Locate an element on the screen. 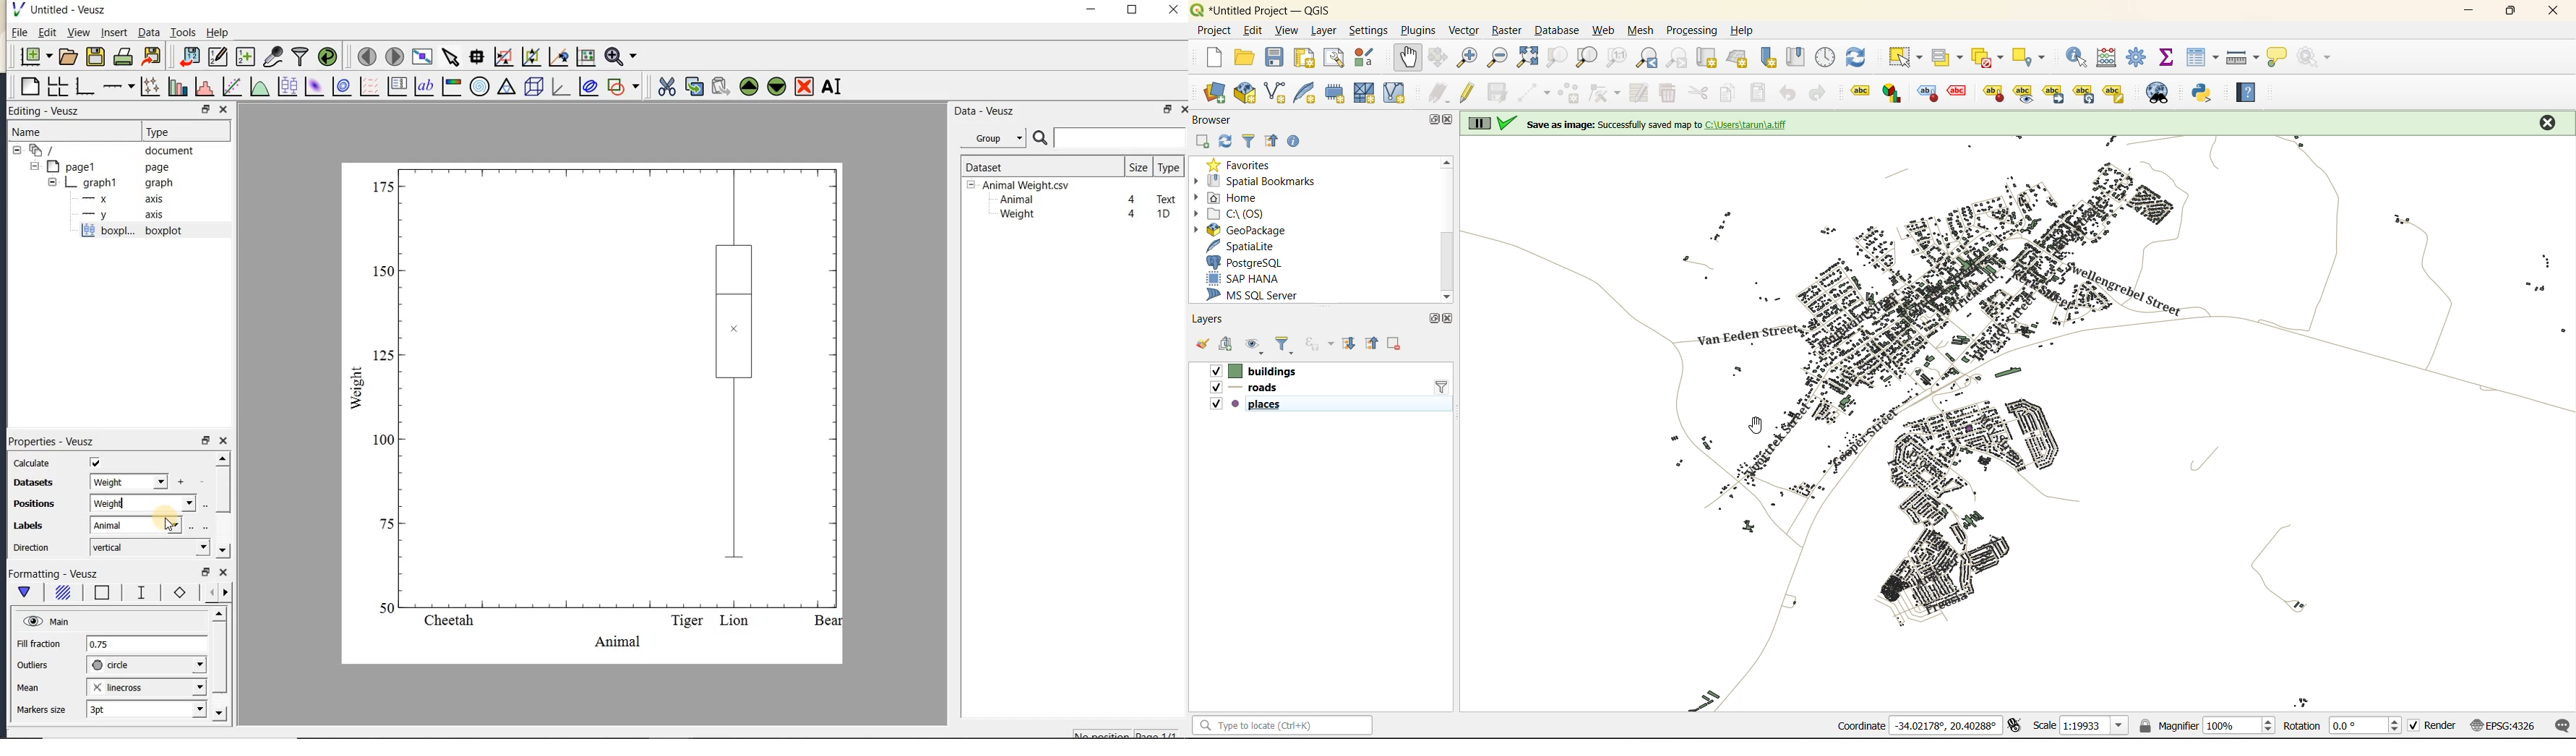 The image size is (2576, 756). zoom out is located at coordinates (1498, 59).